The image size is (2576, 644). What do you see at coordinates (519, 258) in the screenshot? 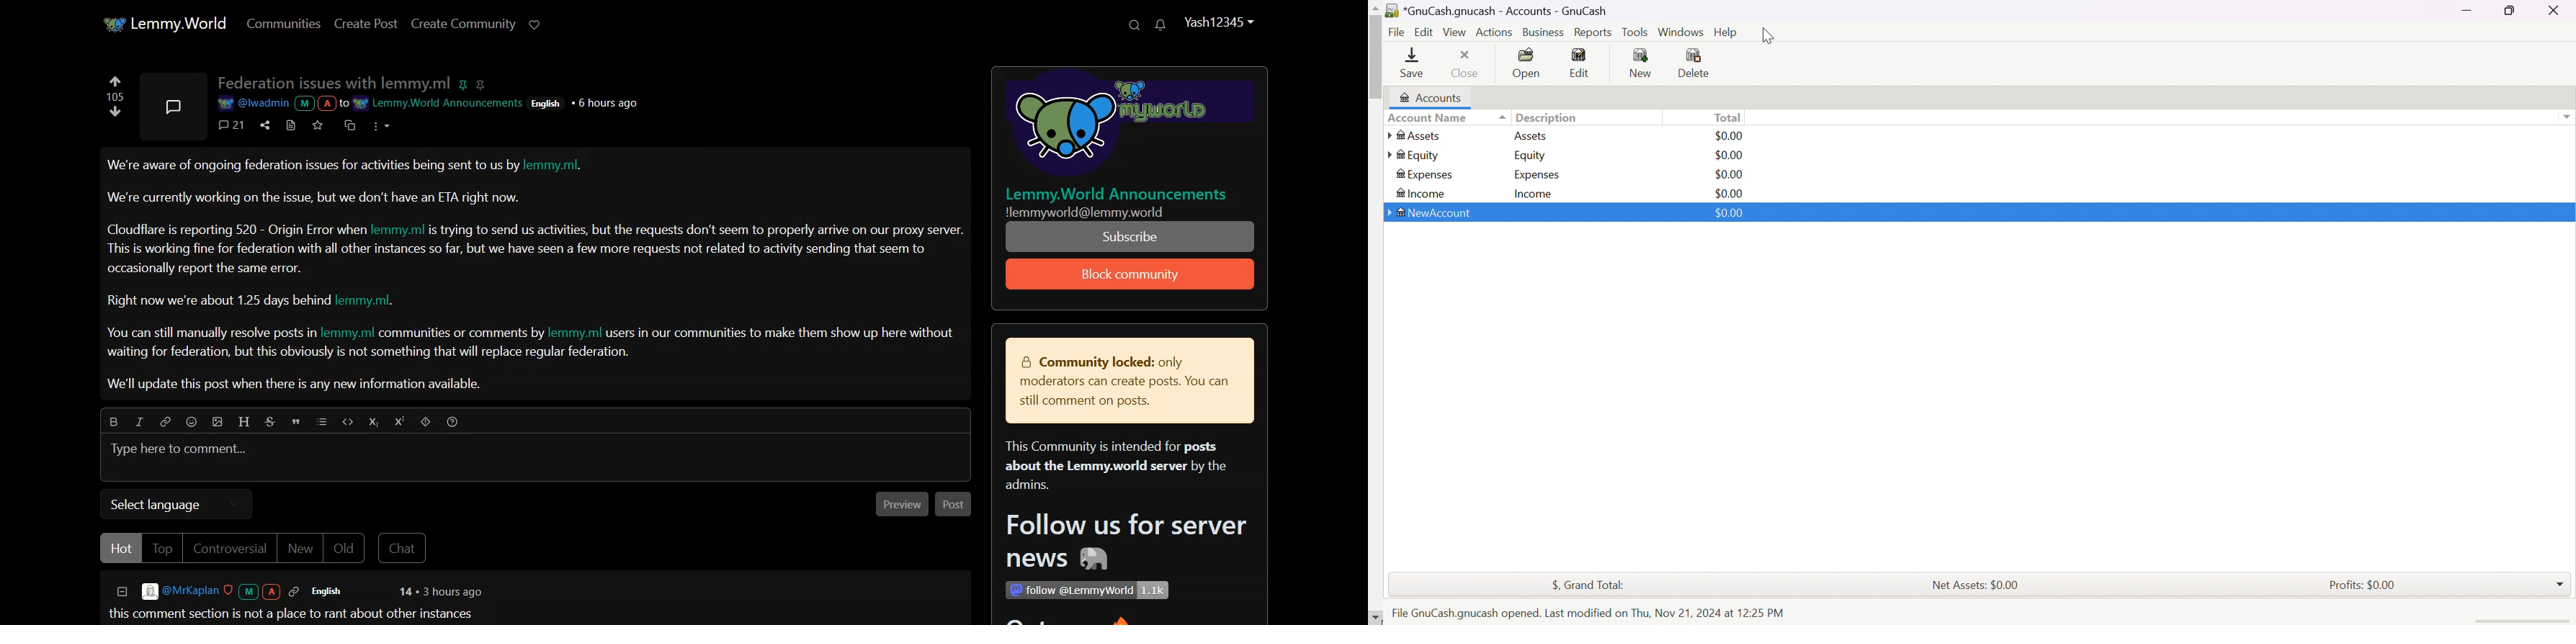
I see `This is working fine for federation with all other instances so far, but we have seen a few more requests not related to activity sending that seem to
occasionally report the same error.` at bounding box center [519, 258].